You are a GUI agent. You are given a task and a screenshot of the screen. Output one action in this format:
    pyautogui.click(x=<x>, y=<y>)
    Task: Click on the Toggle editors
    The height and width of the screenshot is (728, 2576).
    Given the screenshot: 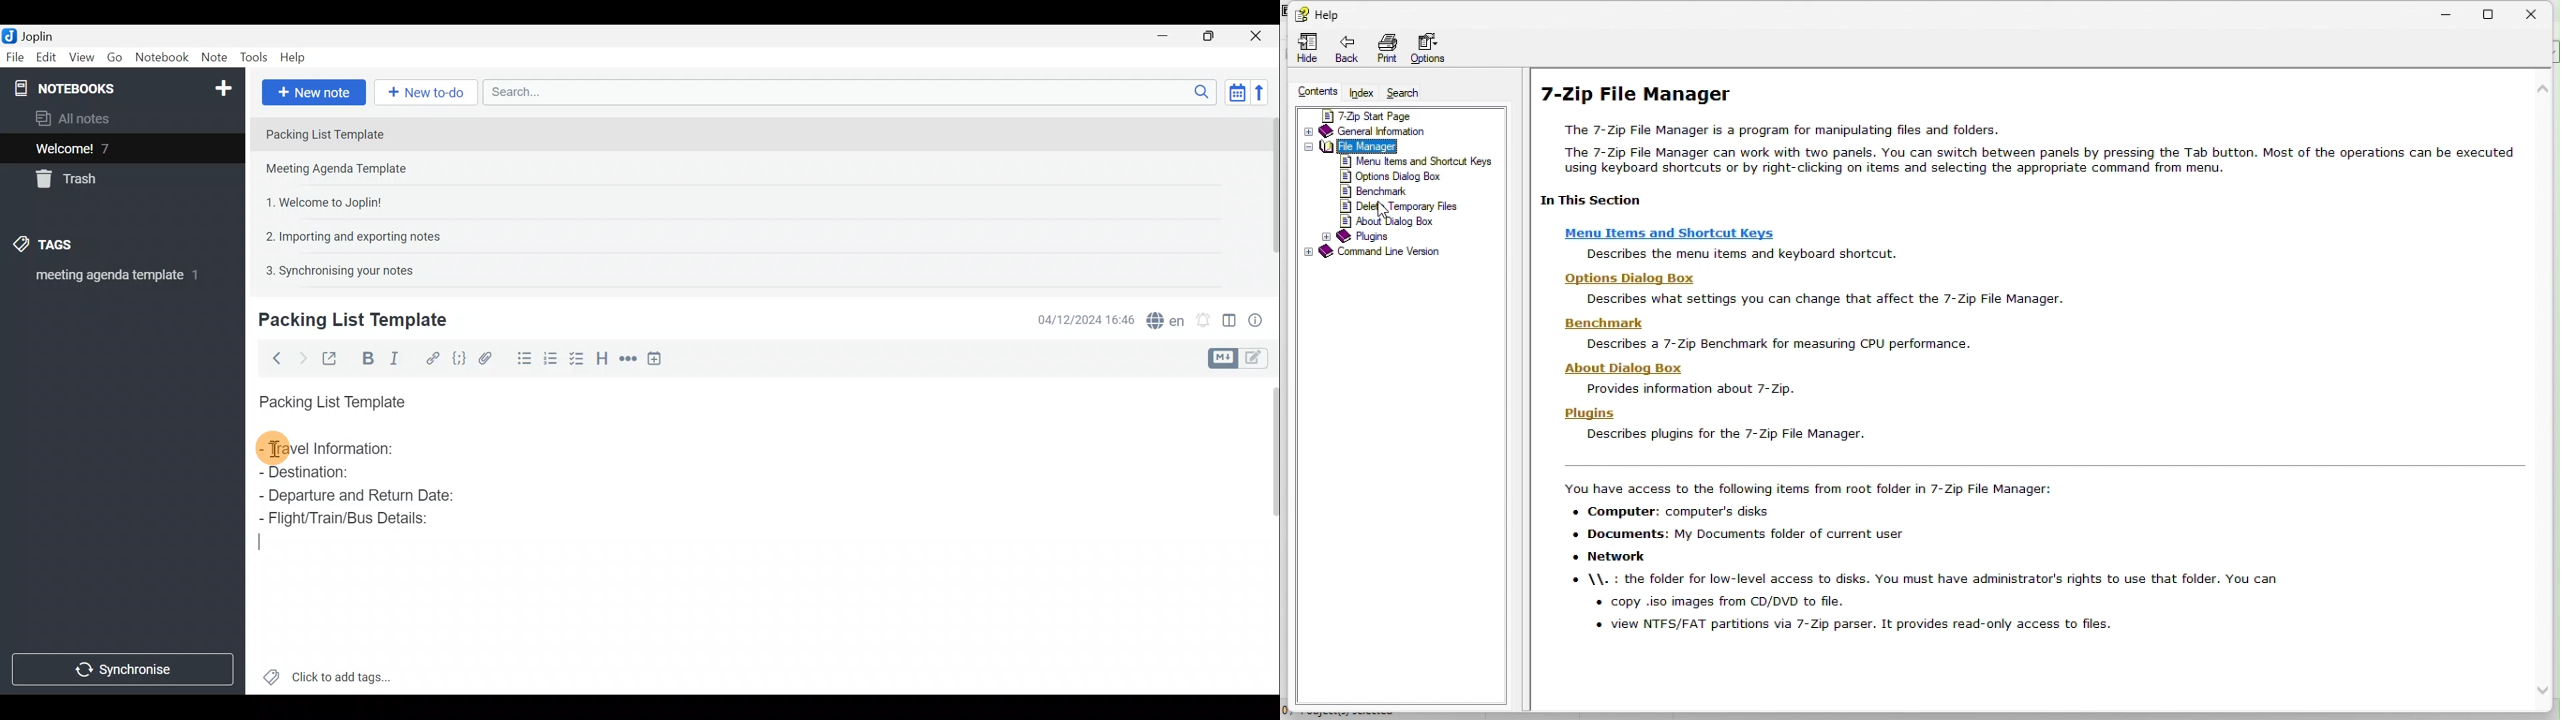 What is the action you would take?
    pyautogui.click(x=1225, y=357)
    